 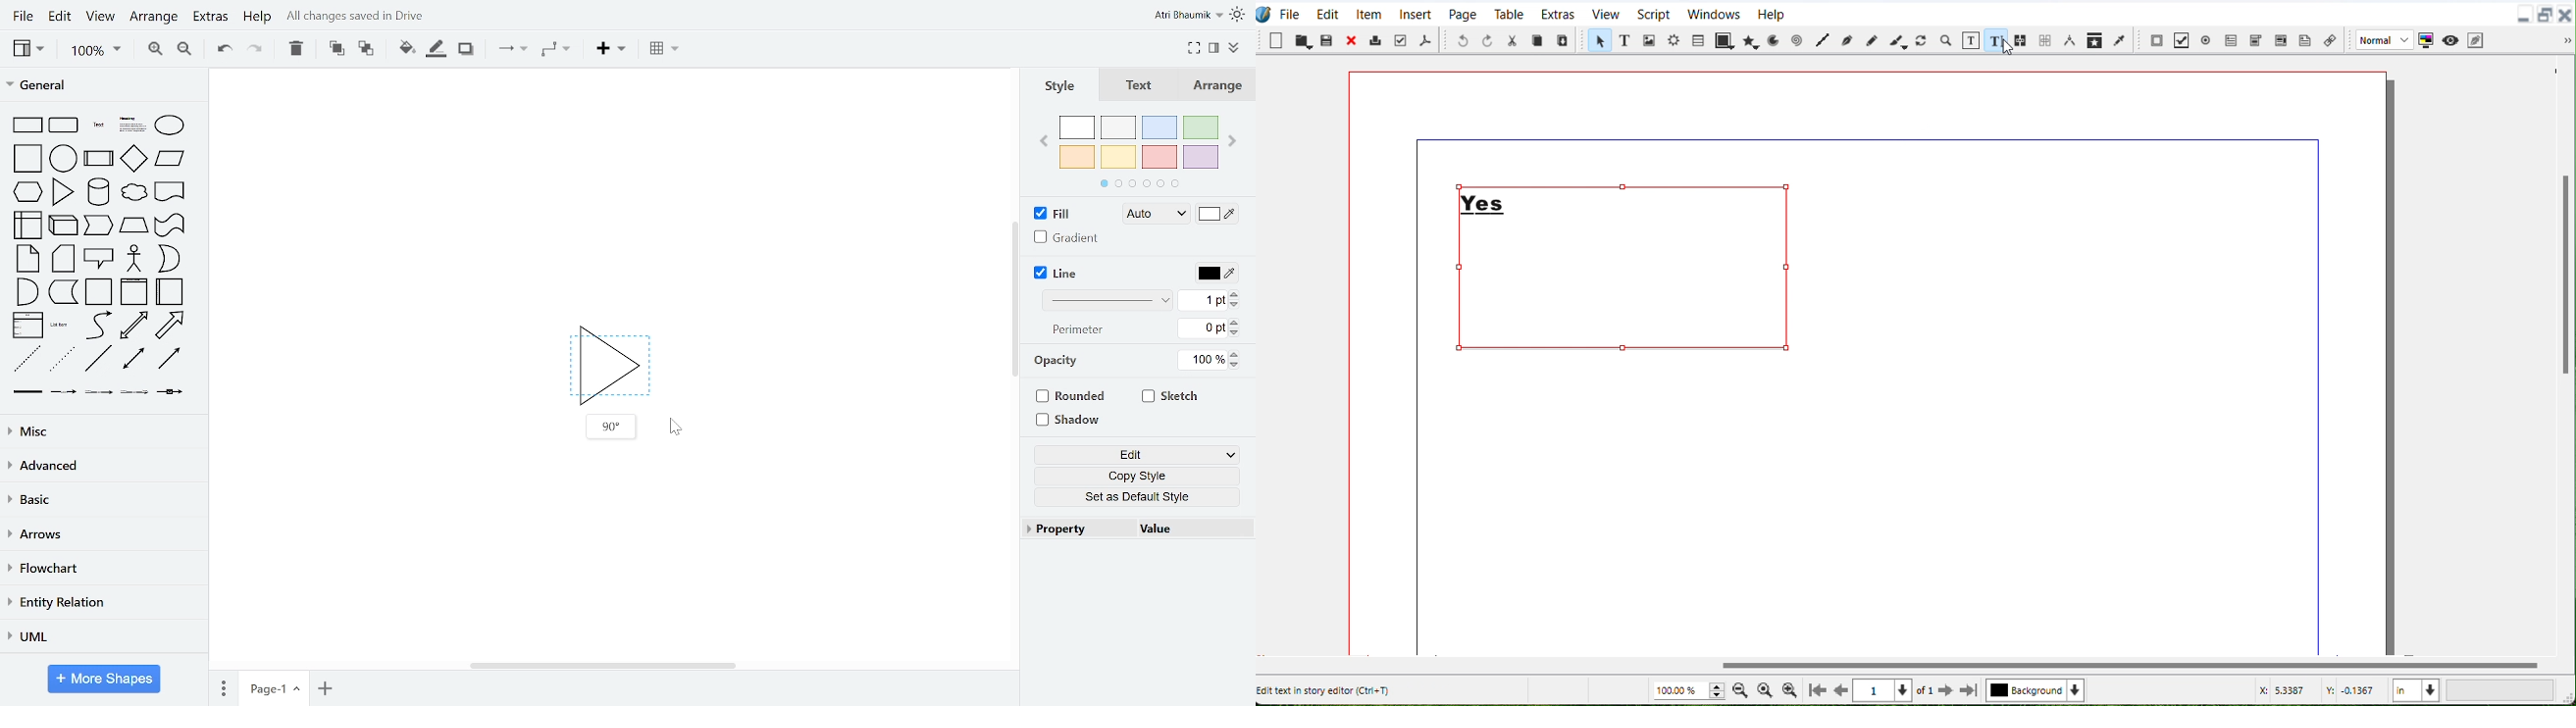 I want to click on collapse, so click(x=1234, y=49).